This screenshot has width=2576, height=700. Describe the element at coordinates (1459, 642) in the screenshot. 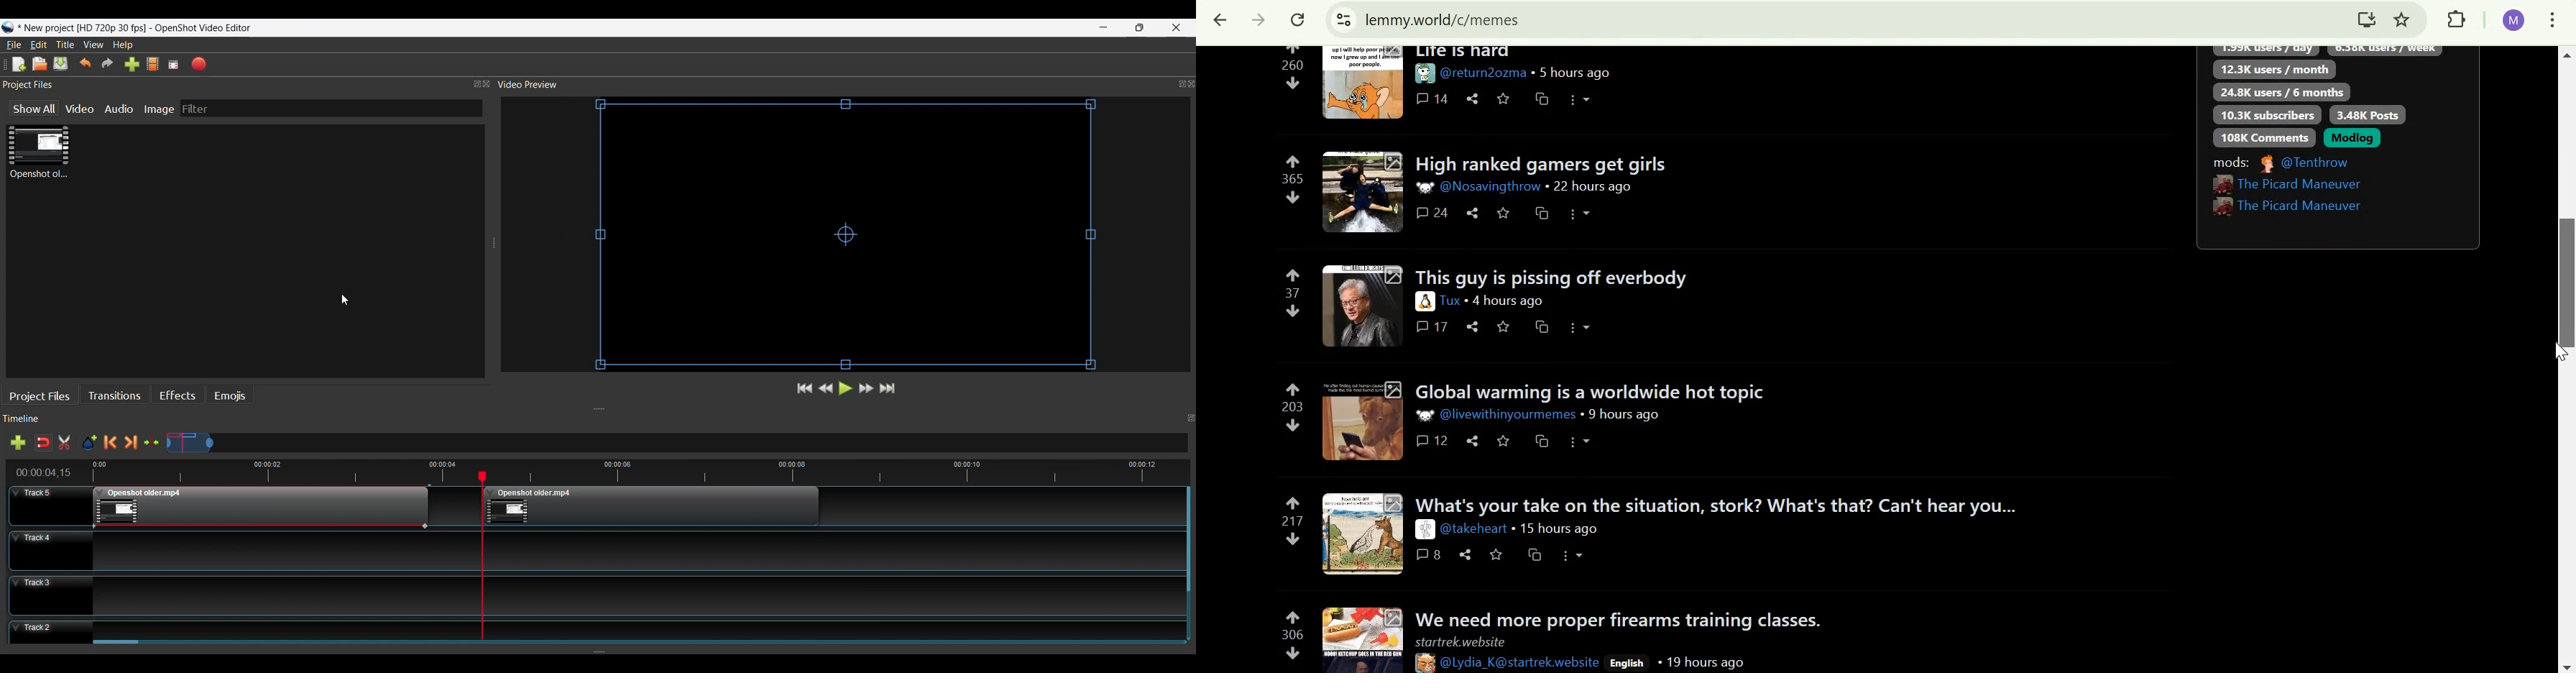

I see `startrek.website` at that location.